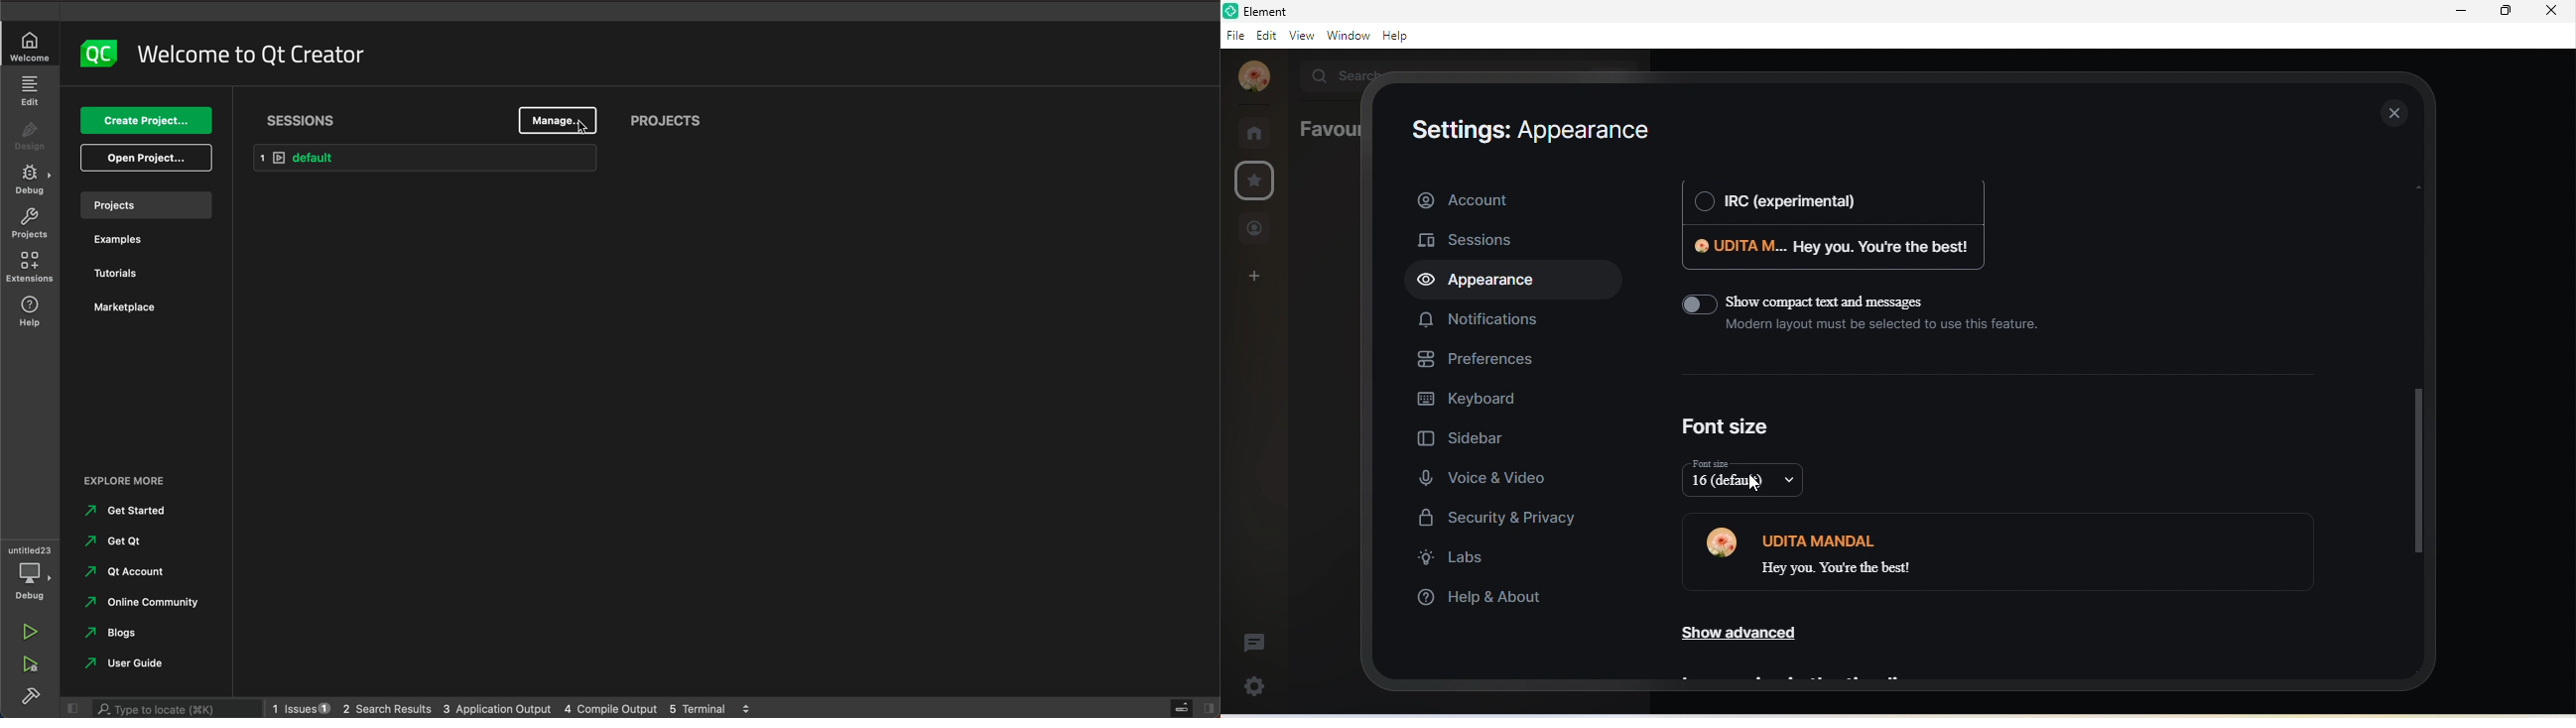 The width and height of the screenshot is (2576, 728). Describe the element at coordinates (302, 120) in the screenshot. I see `sessions` at that location.